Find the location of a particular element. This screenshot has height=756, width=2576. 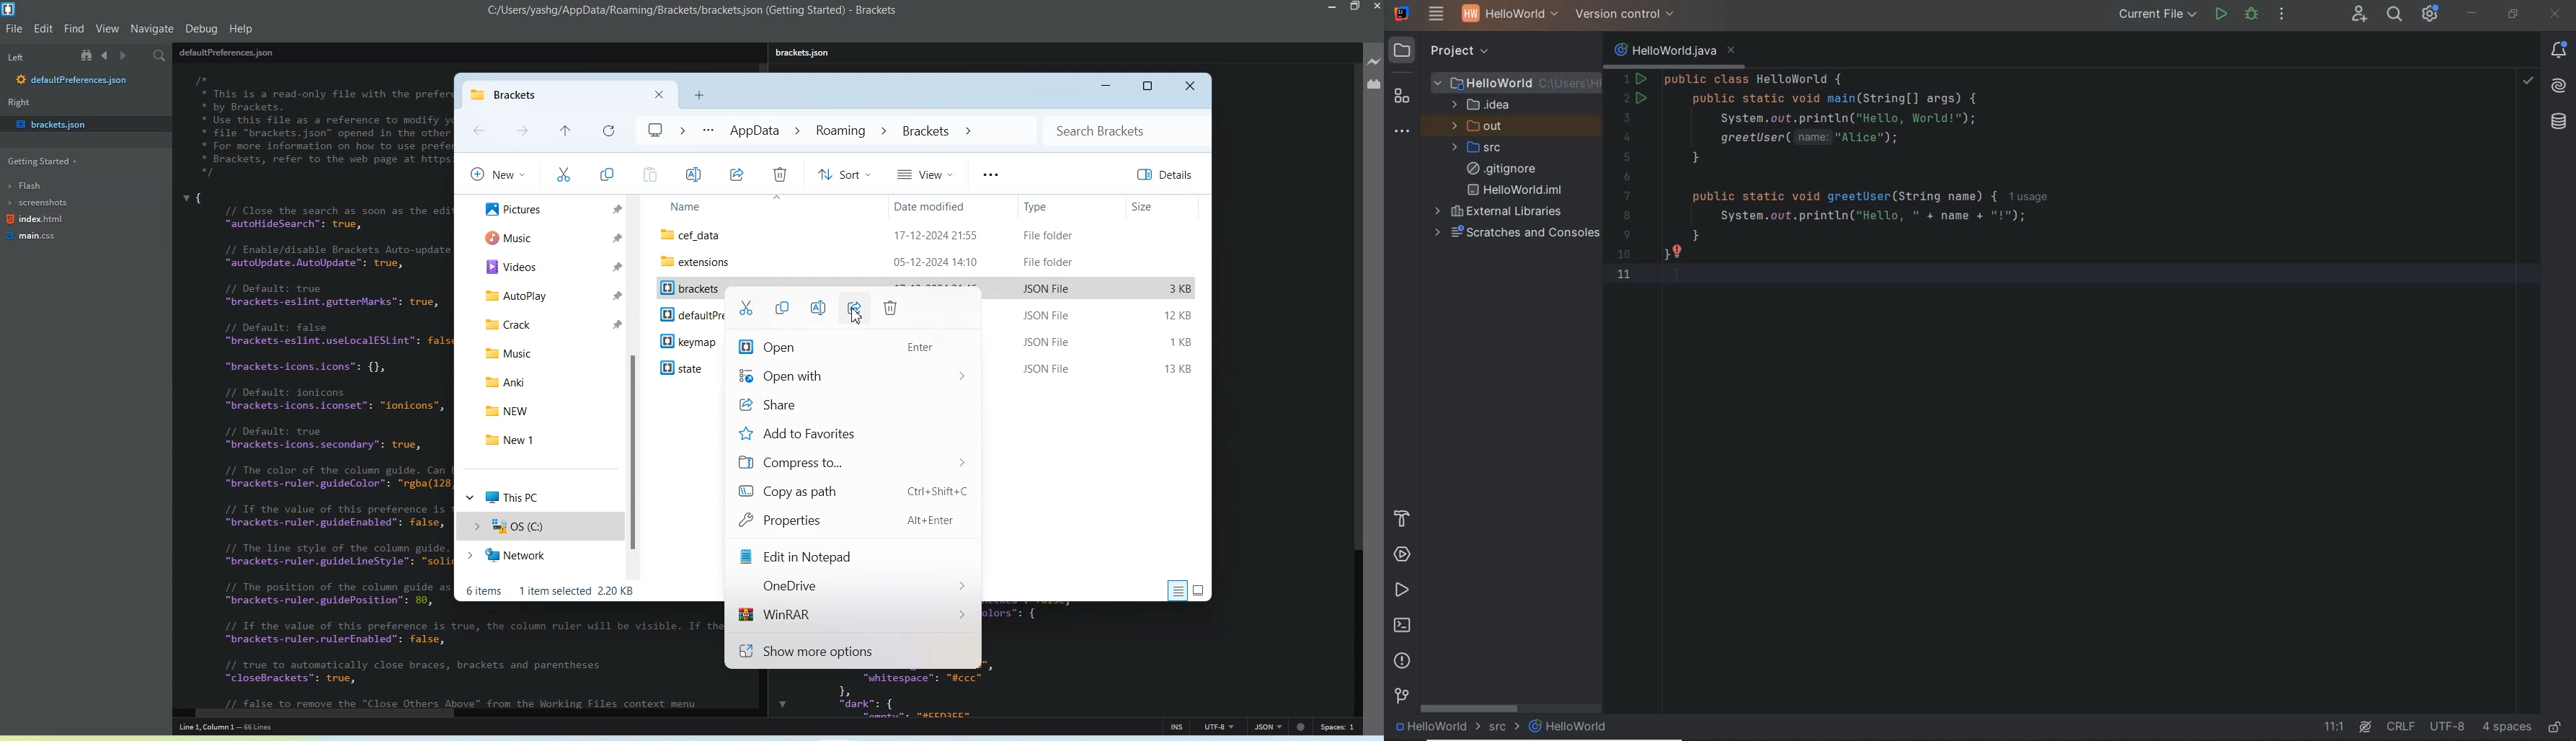

Minimize is located at coordinates (1334, 7).